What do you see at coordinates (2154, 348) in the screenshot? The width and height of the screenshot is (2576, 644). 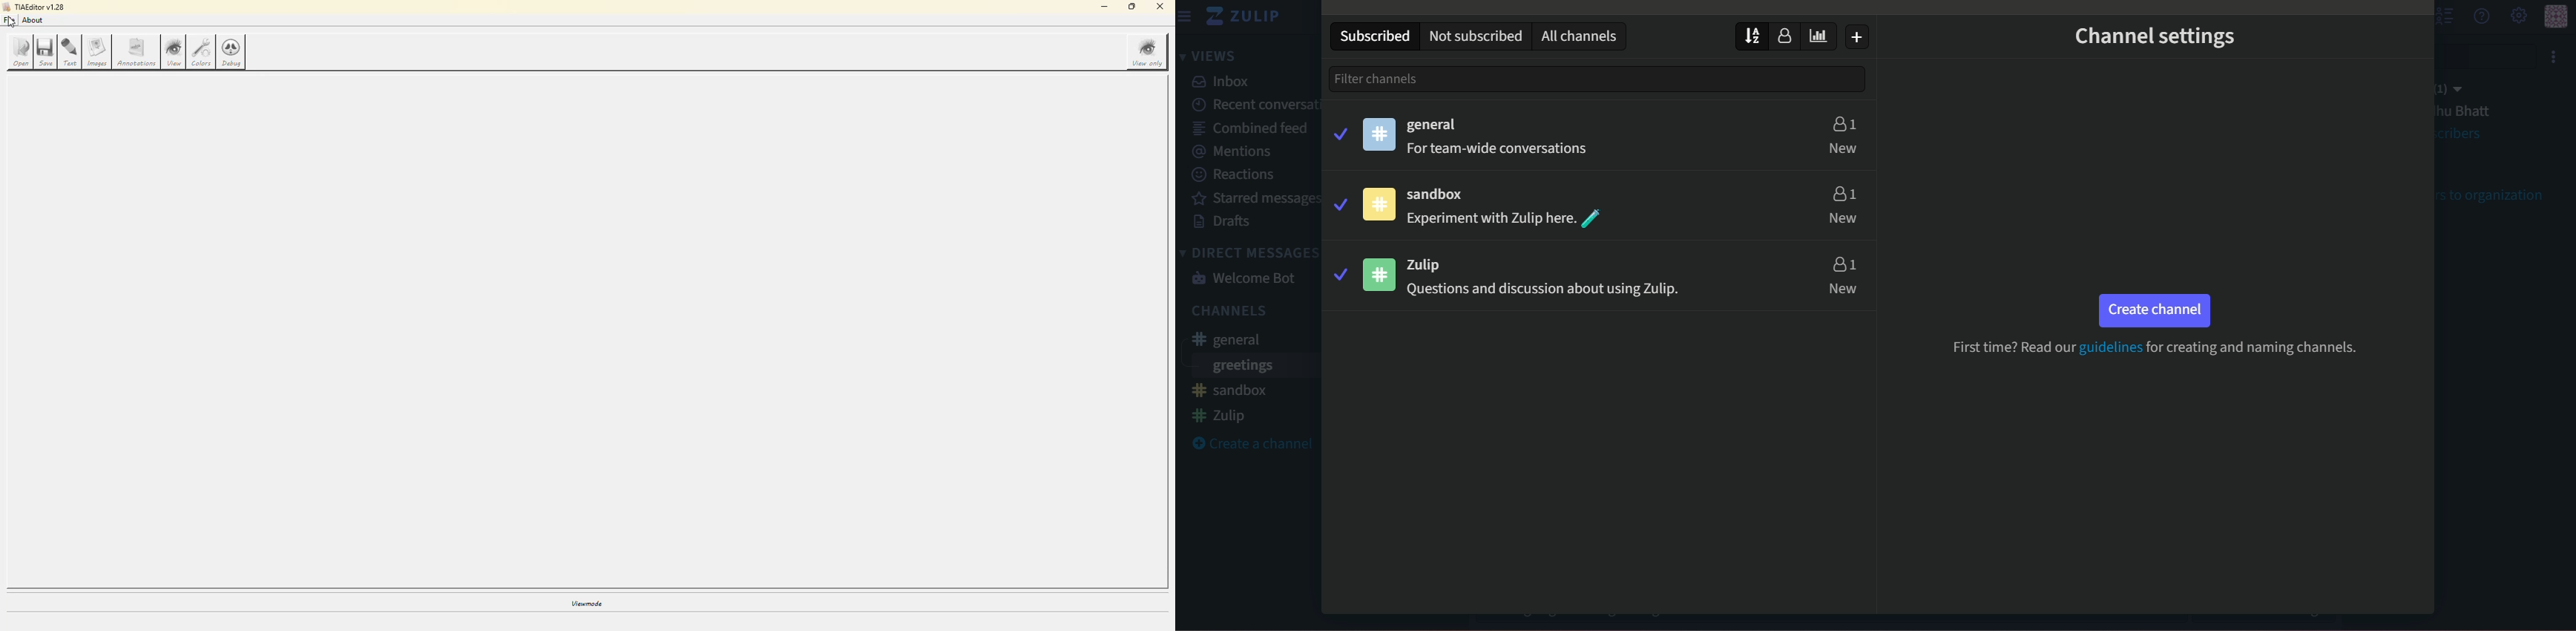 I see `text` at bounding box center [2154, 348].